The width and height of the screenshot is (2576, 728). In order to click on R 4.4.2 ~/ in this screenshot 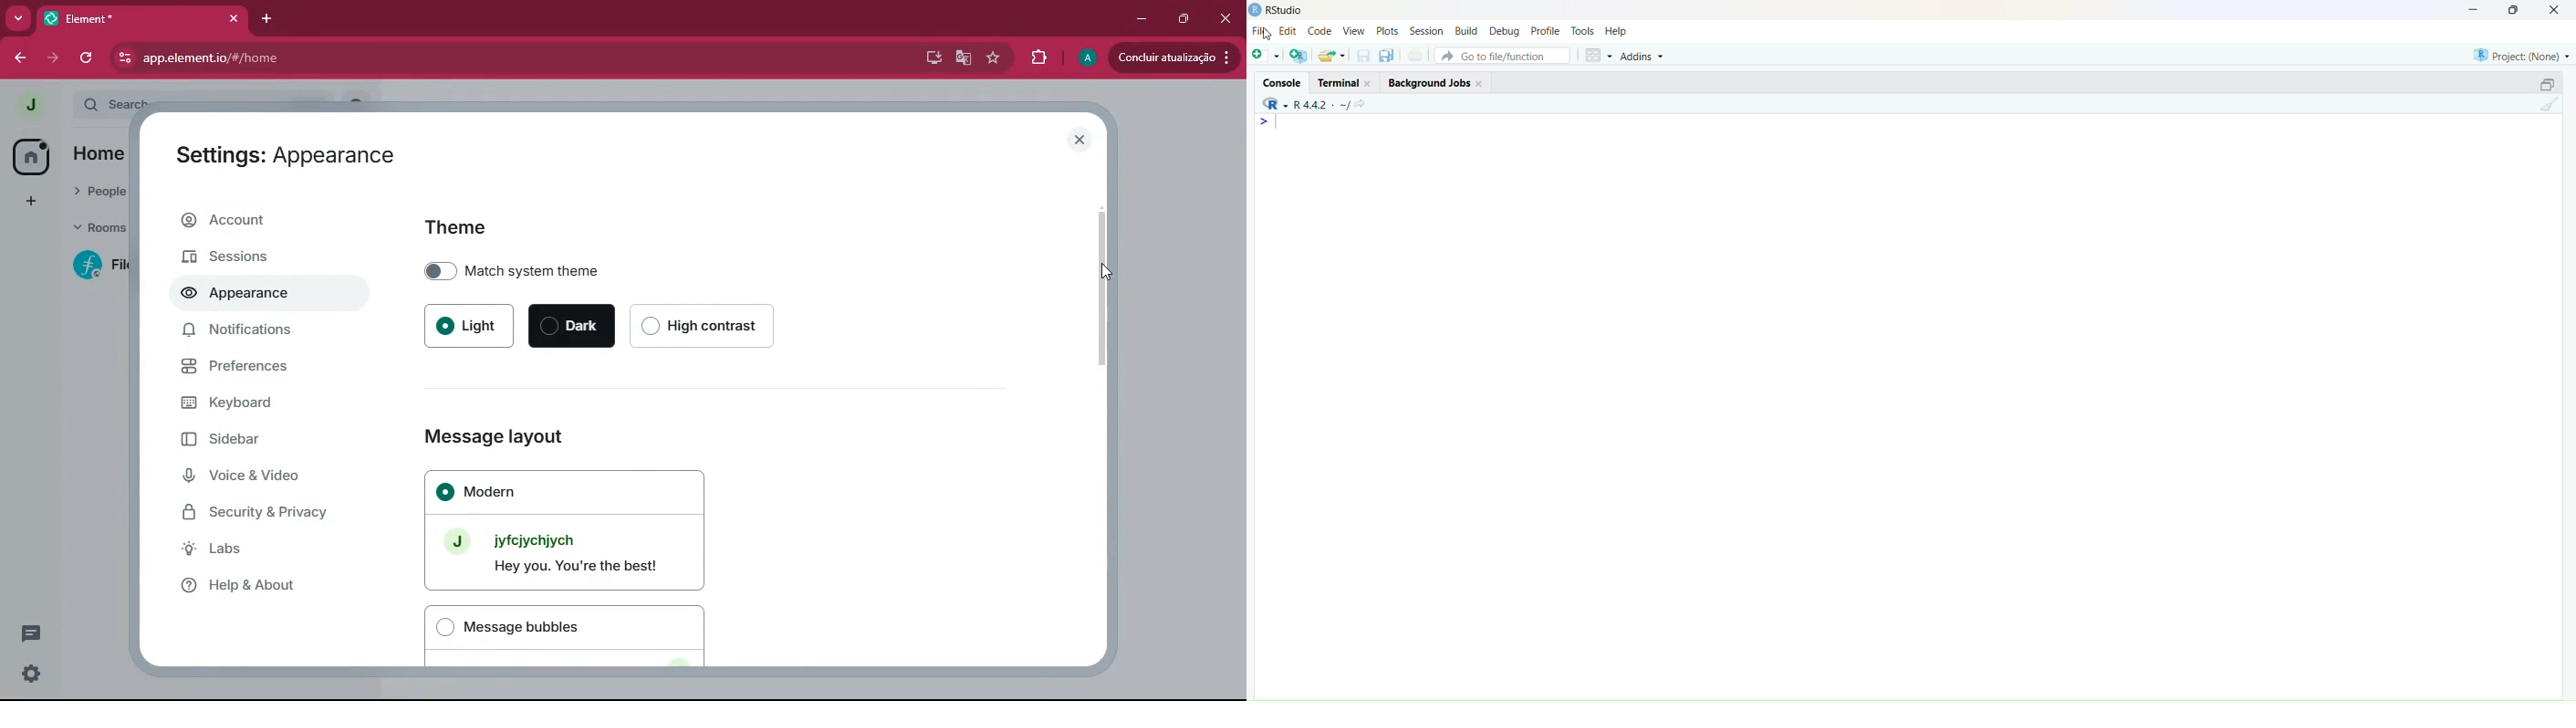, I will do `click(1323, 104)`.